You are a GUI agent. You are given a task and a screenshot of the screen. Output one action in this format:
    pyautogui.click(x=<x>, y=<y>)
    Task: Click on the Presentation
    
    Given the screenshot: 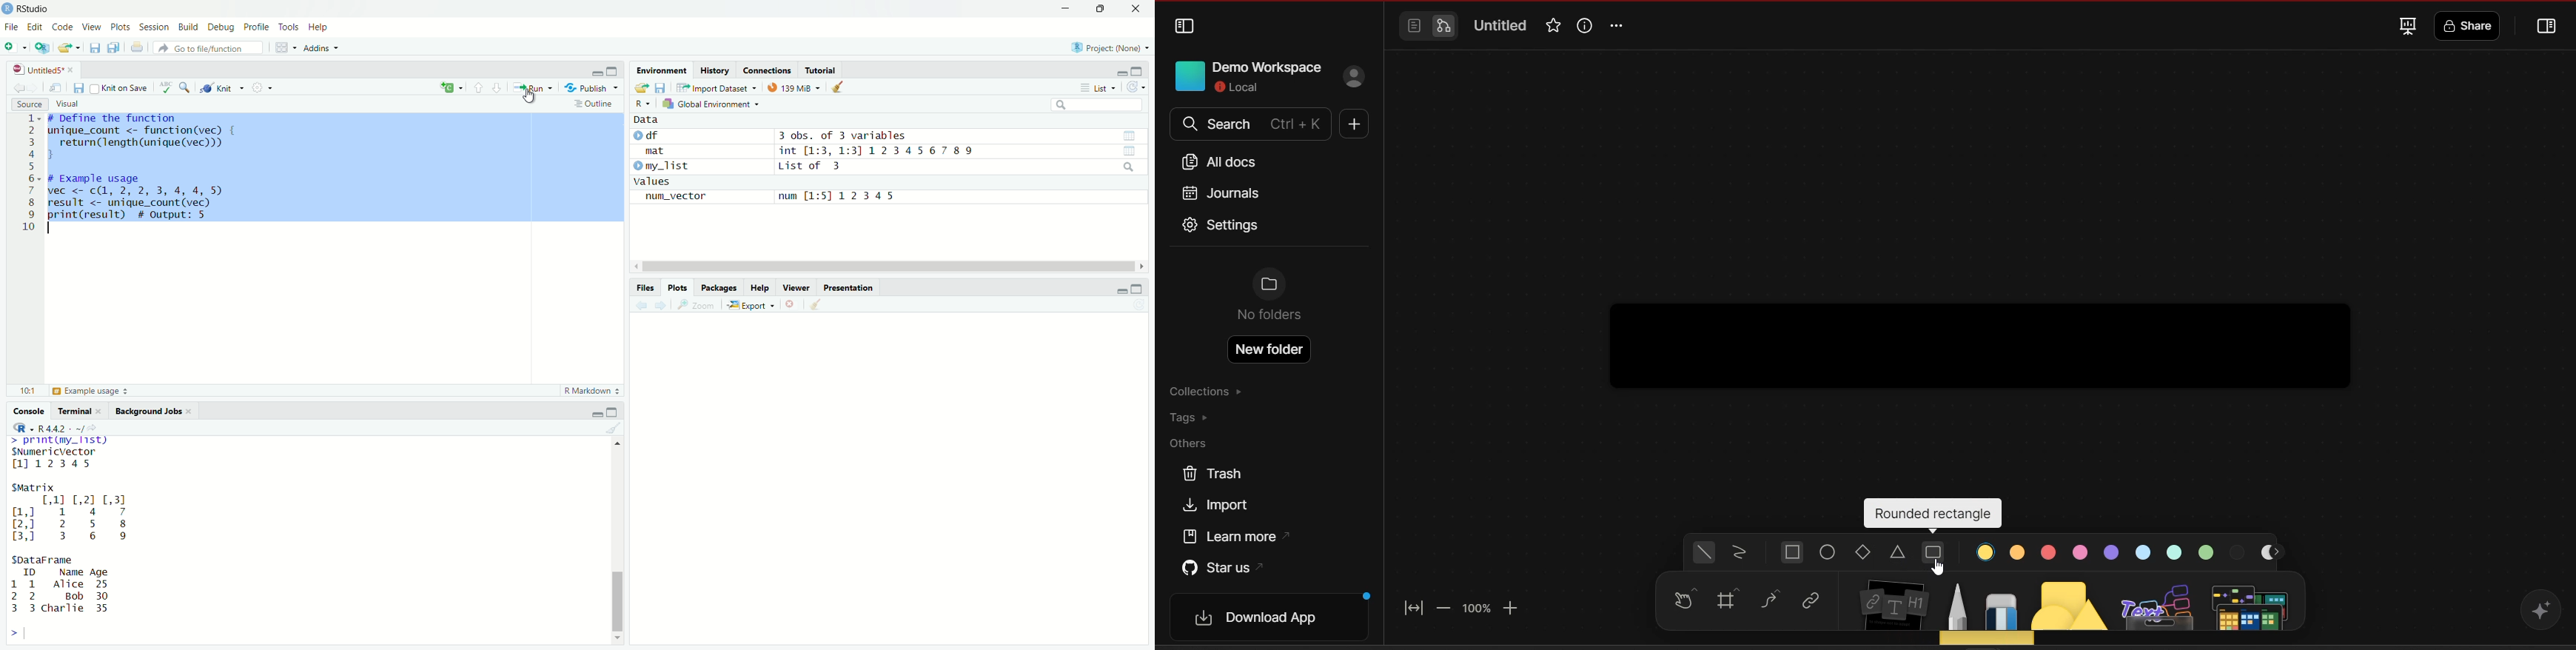 What is the action you would take?
    pyautogui.click(x=850, y=288)
    